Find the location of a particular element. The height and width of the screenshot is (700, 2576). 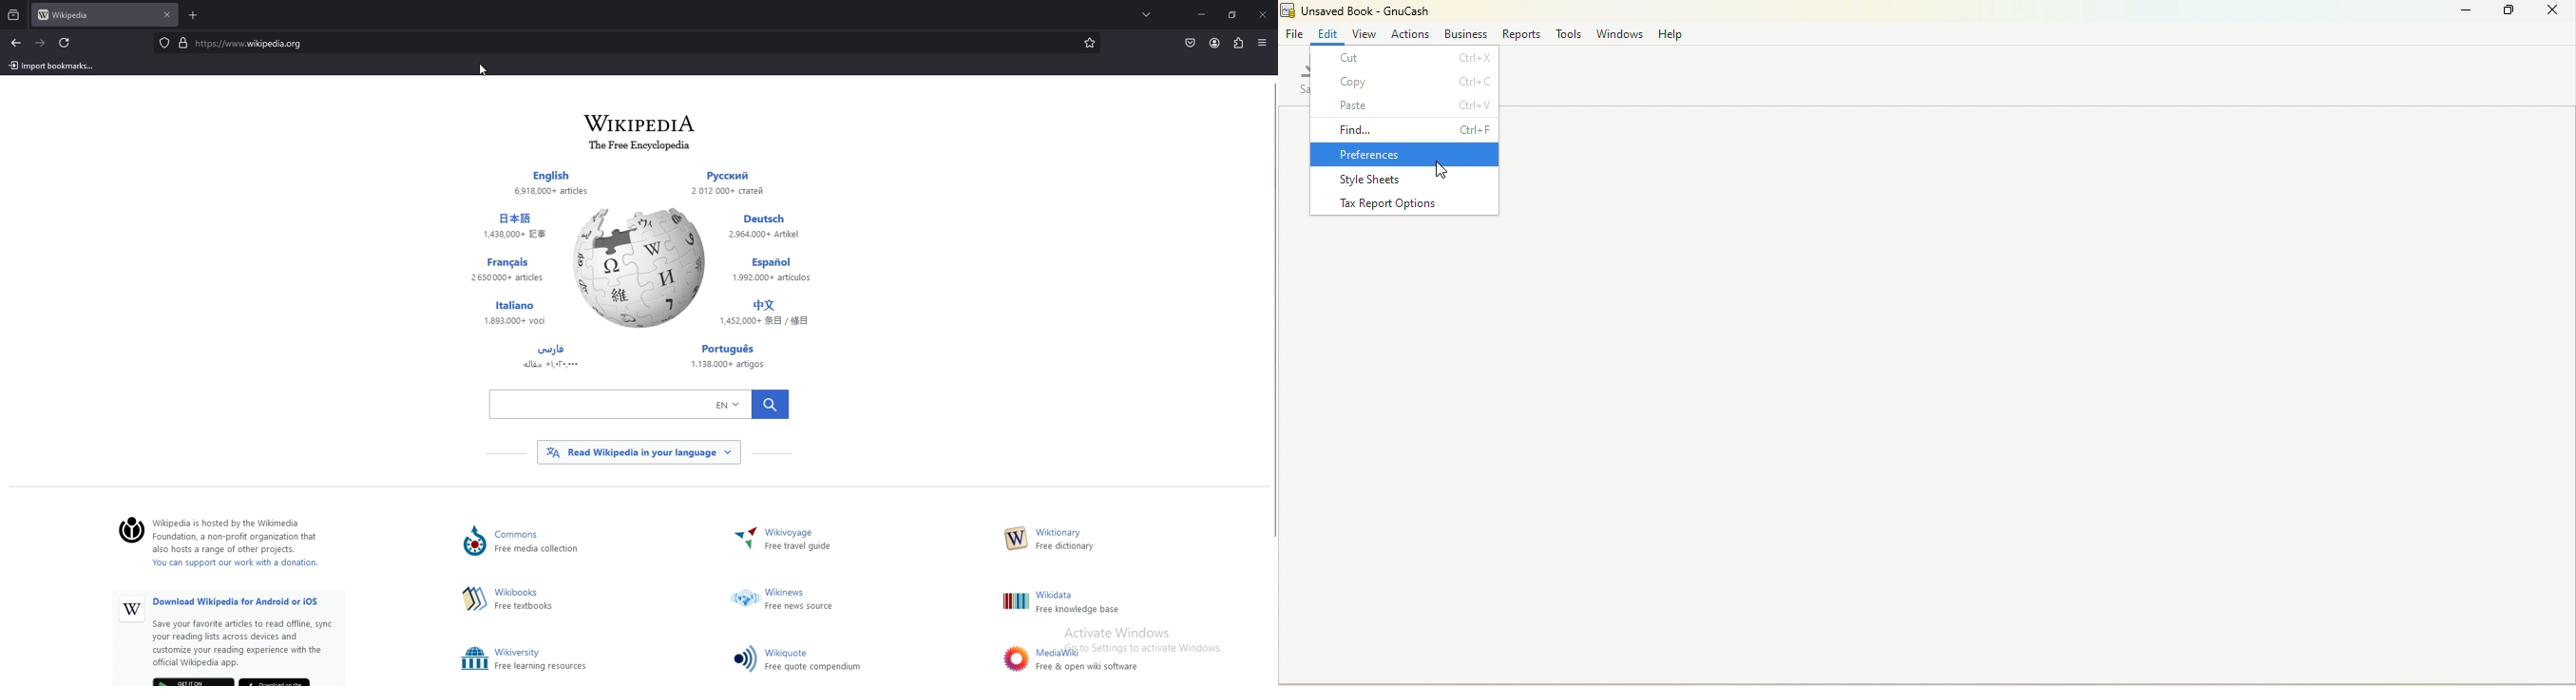

list all tabs is located at coordinates (1151, 13).